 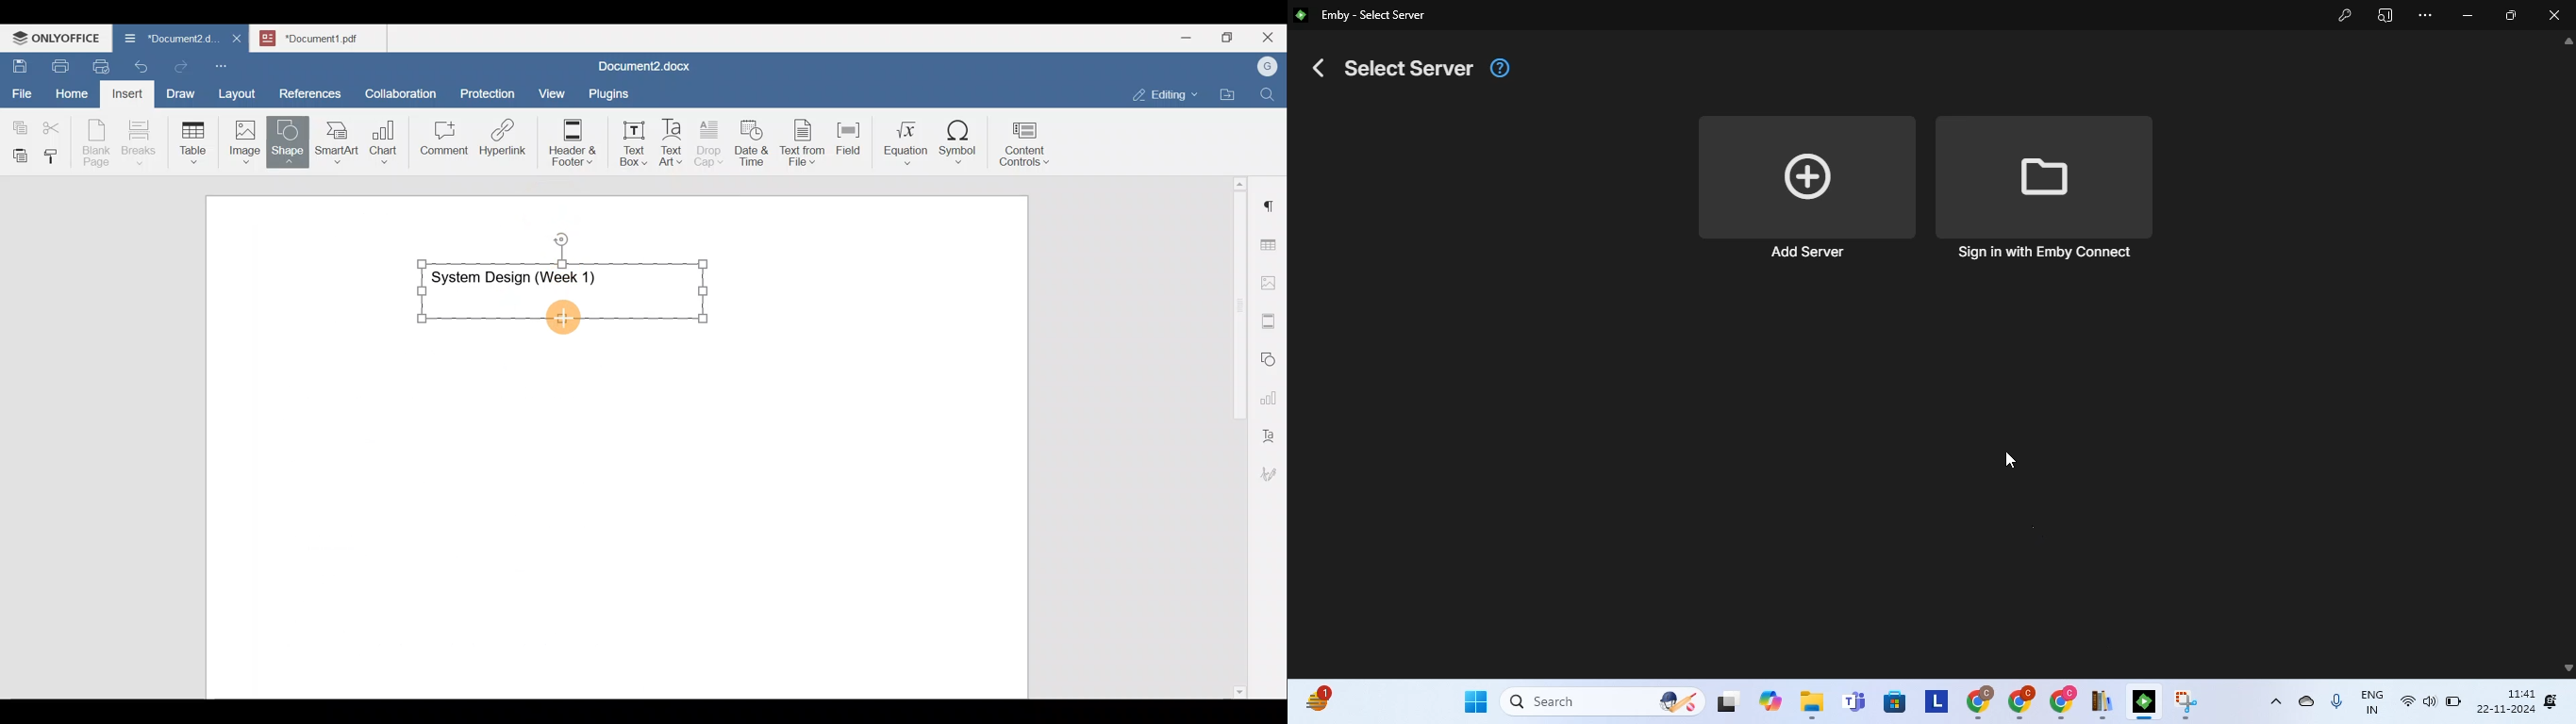 I want to click on Paragraph settings, so click(x=1270, y=200).